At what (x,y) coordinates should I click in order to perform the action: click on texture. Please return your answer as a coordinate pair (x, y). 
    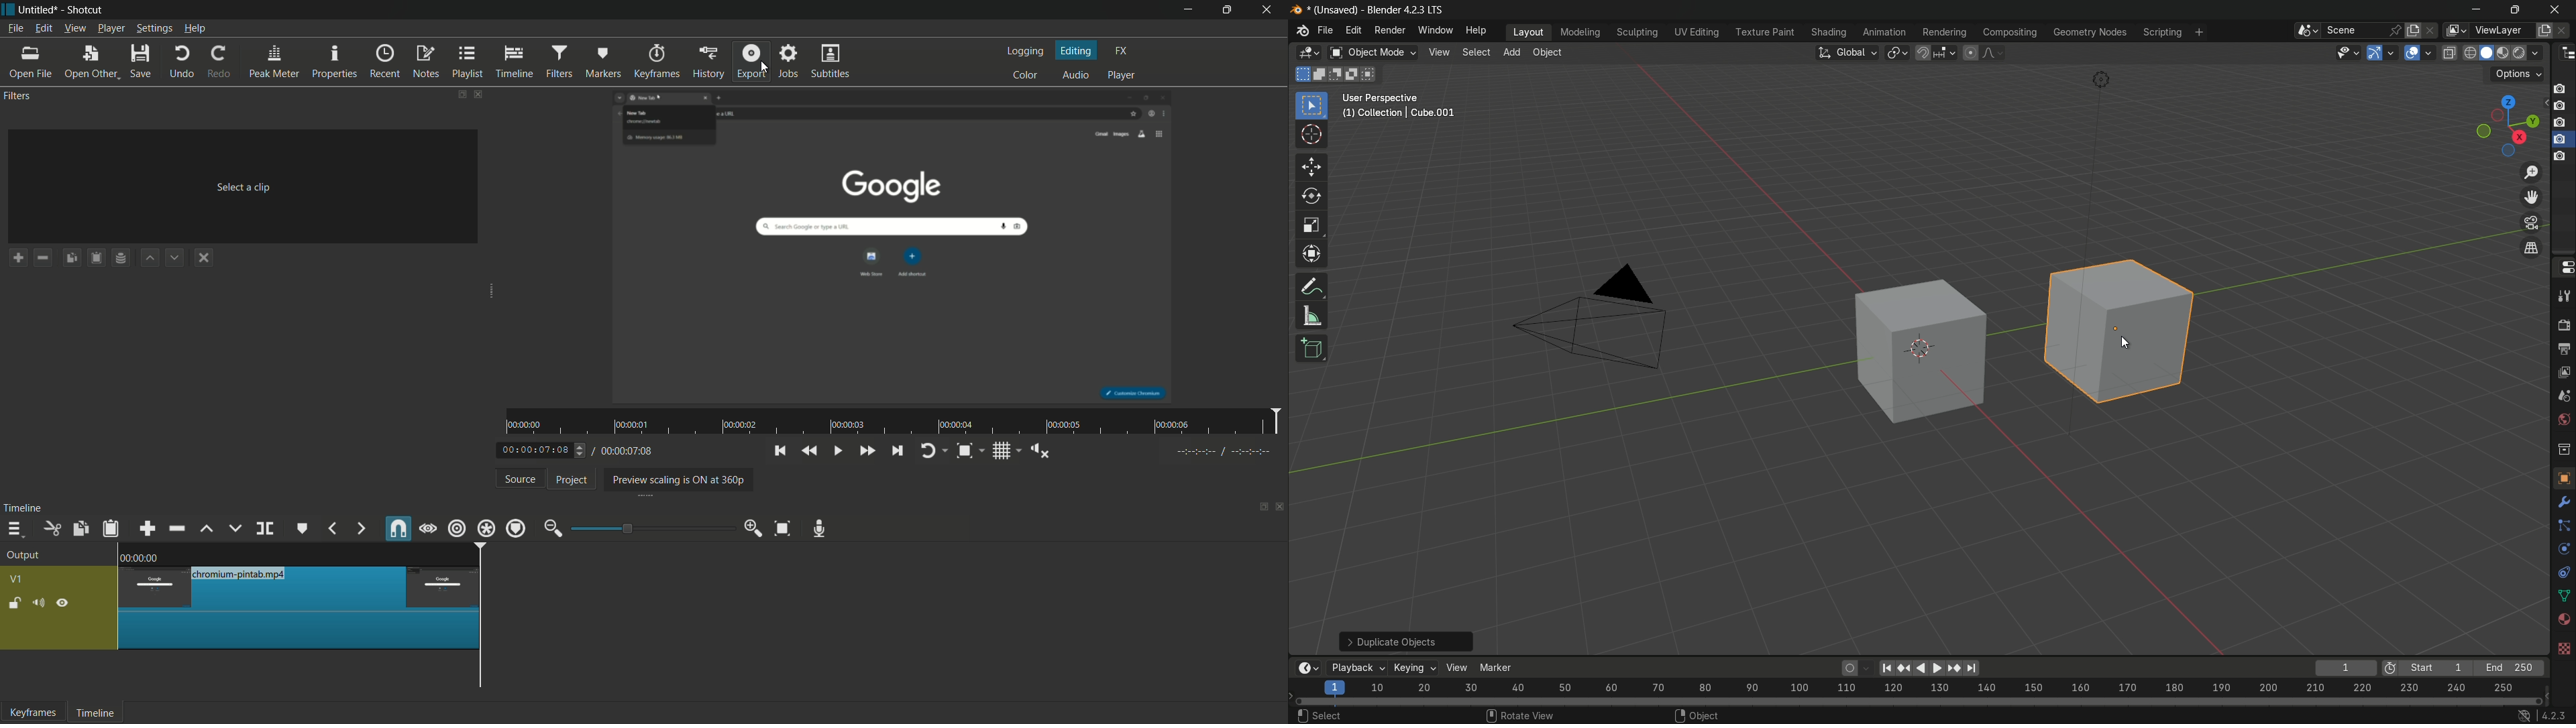
    Looking at the image, I should click on (2564, 650).